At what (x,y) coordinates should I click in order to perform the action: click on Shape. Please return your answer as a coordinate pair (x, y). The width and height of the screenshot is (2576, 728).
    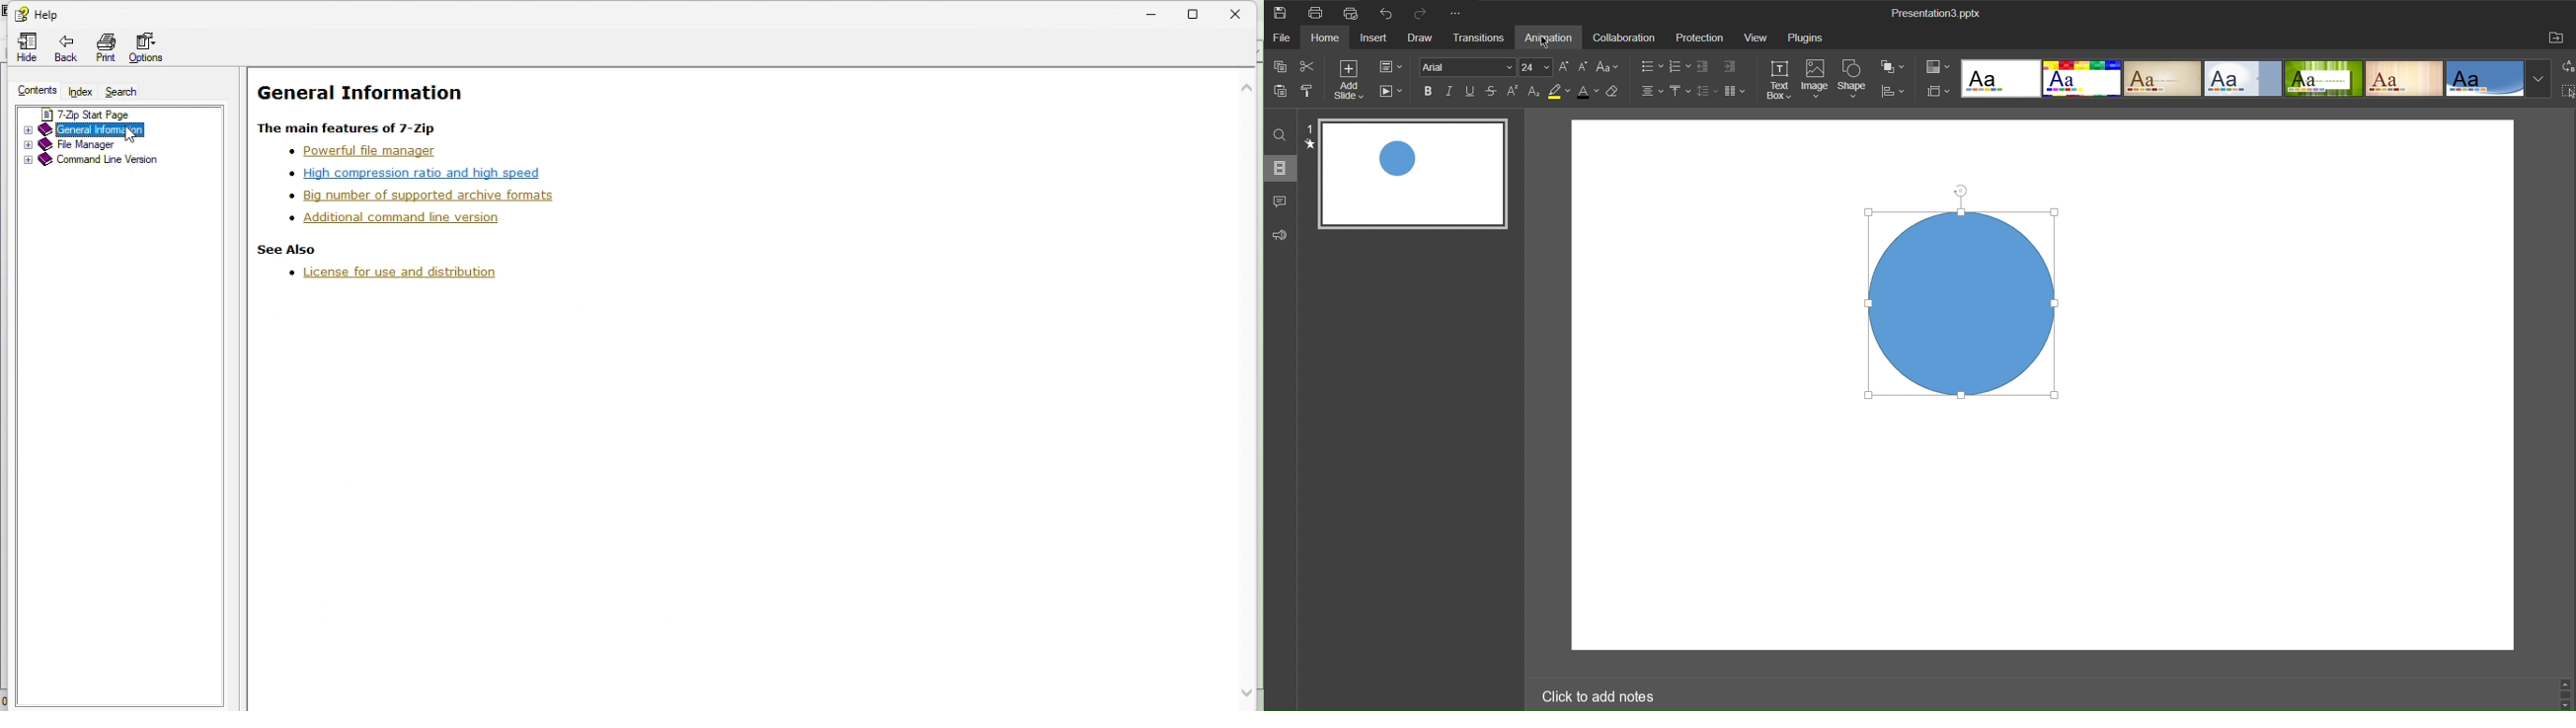
    Looking at the image, I should click on (1854, 80).